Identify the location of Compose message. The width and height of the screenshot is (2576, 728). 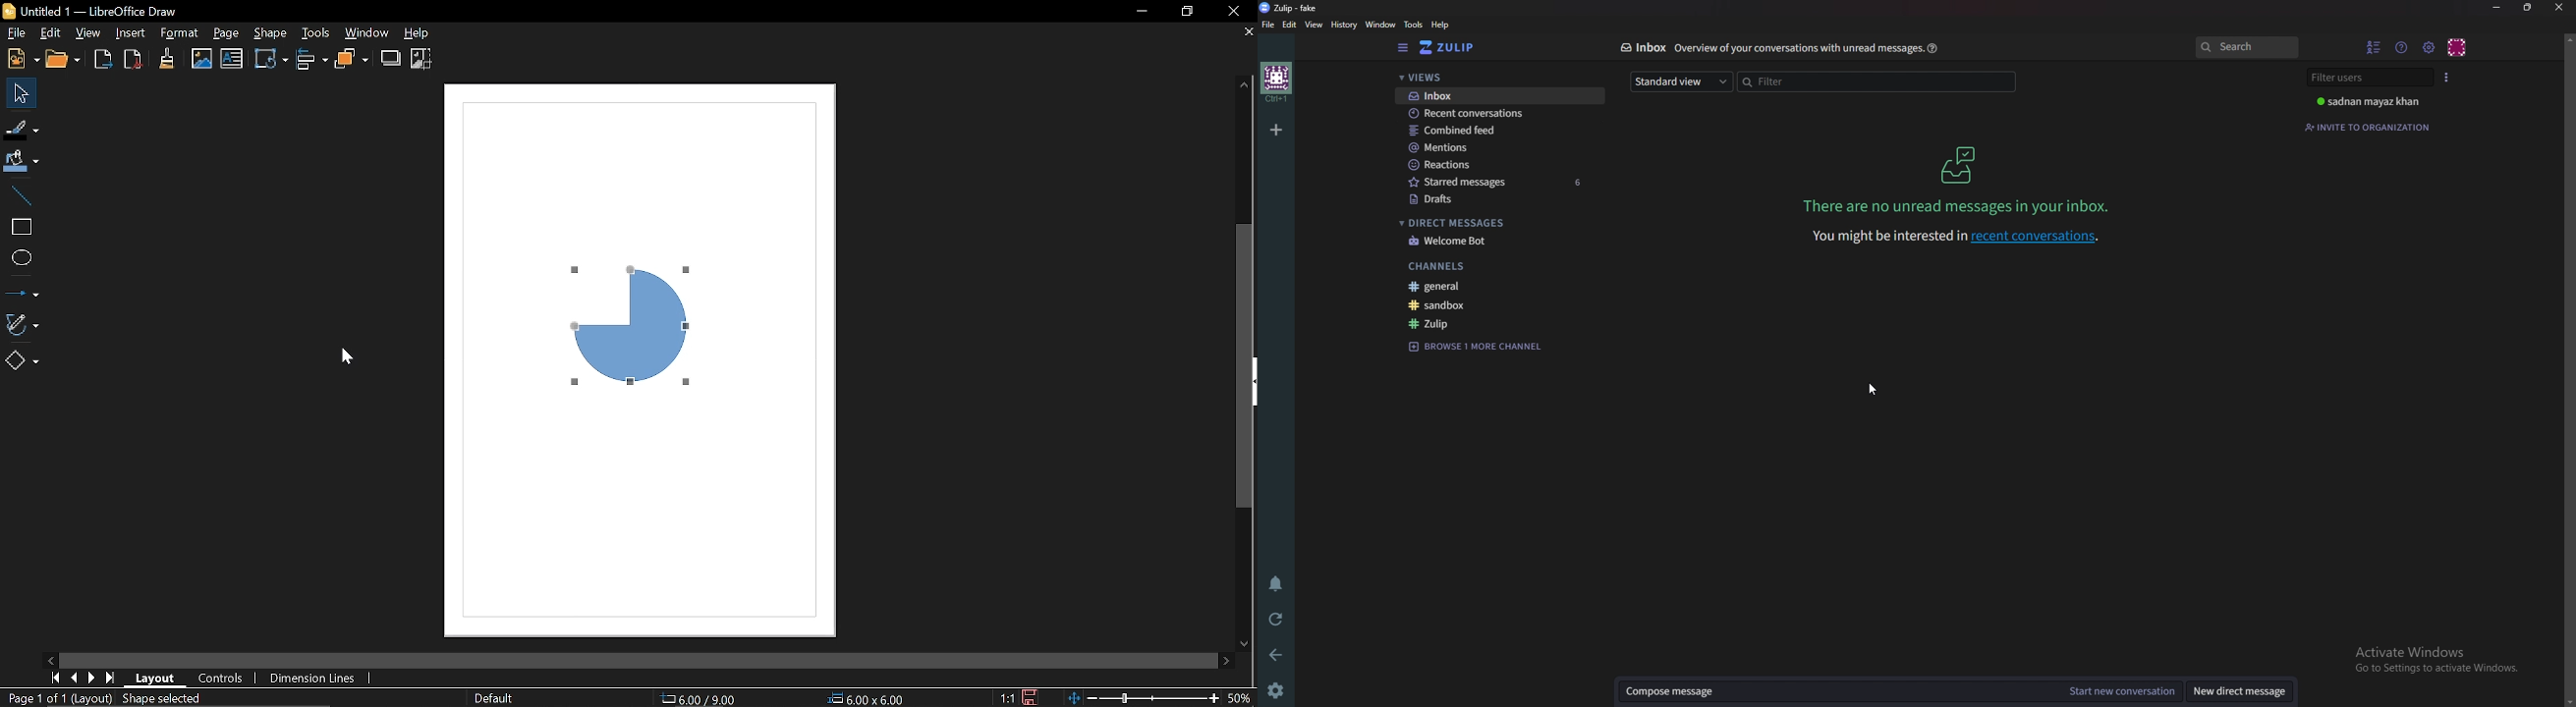
(1834, 691).